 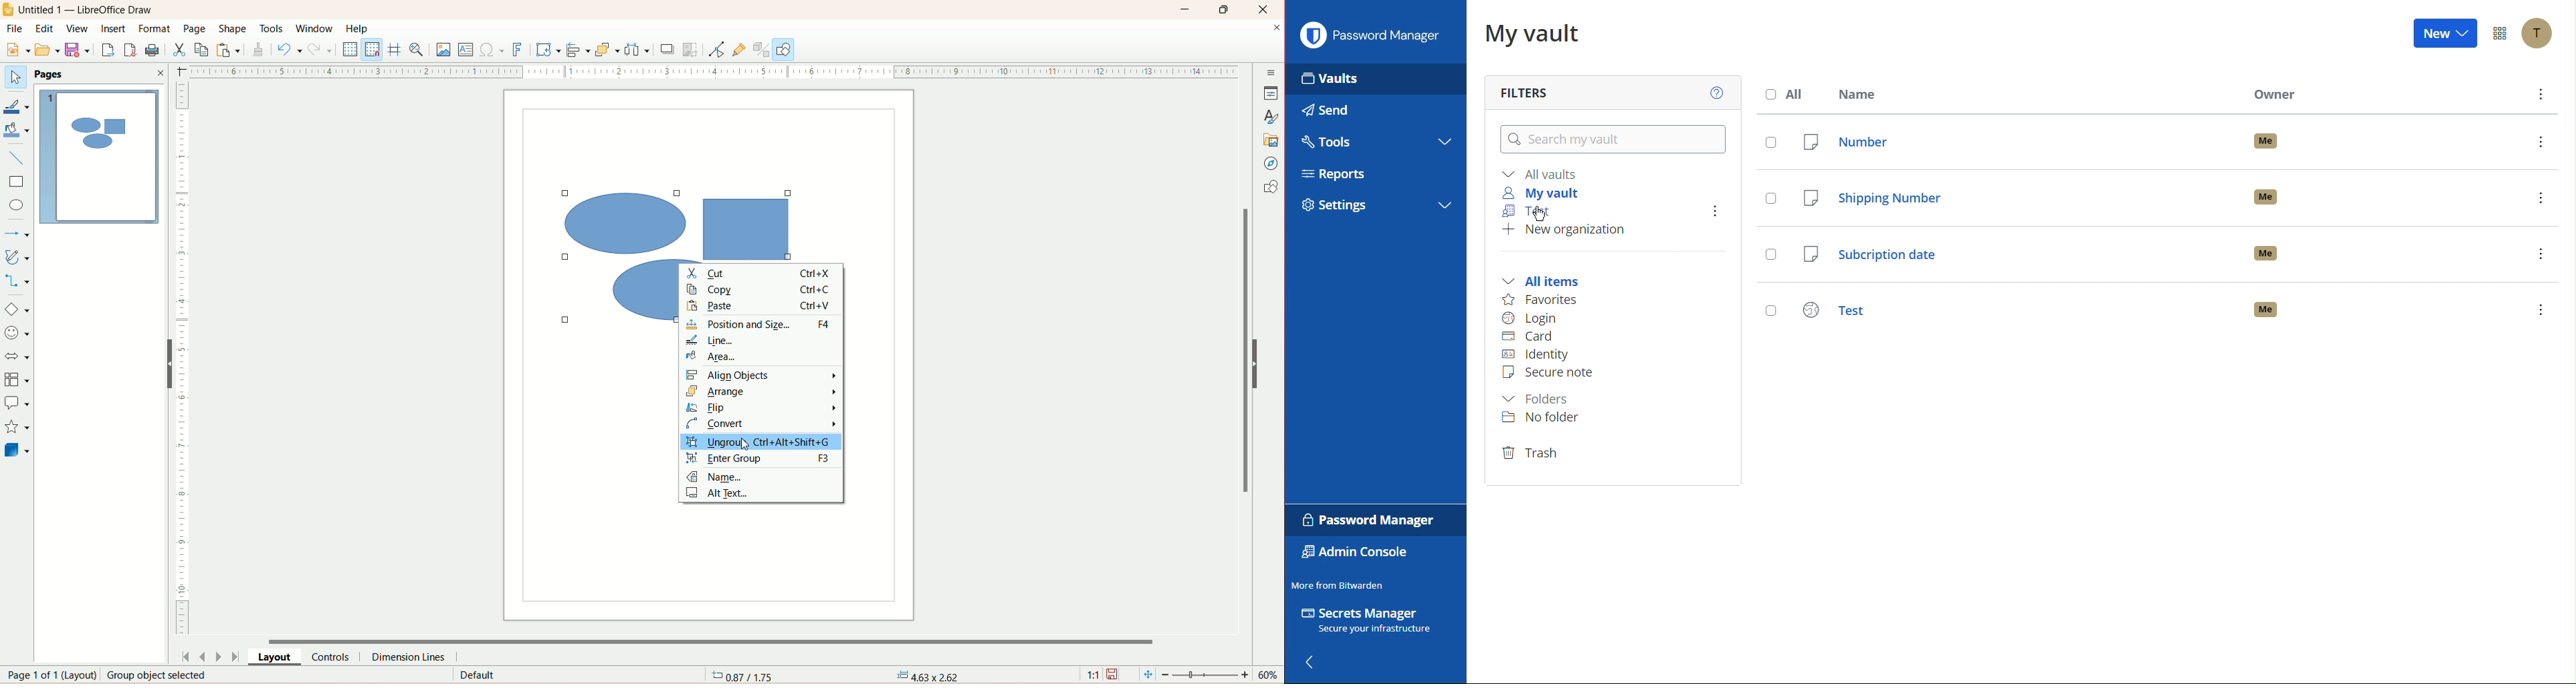 What do you see at coordinates (607, 51) in the screenshot?
I see `arrange` at bounding box center [607, 51].